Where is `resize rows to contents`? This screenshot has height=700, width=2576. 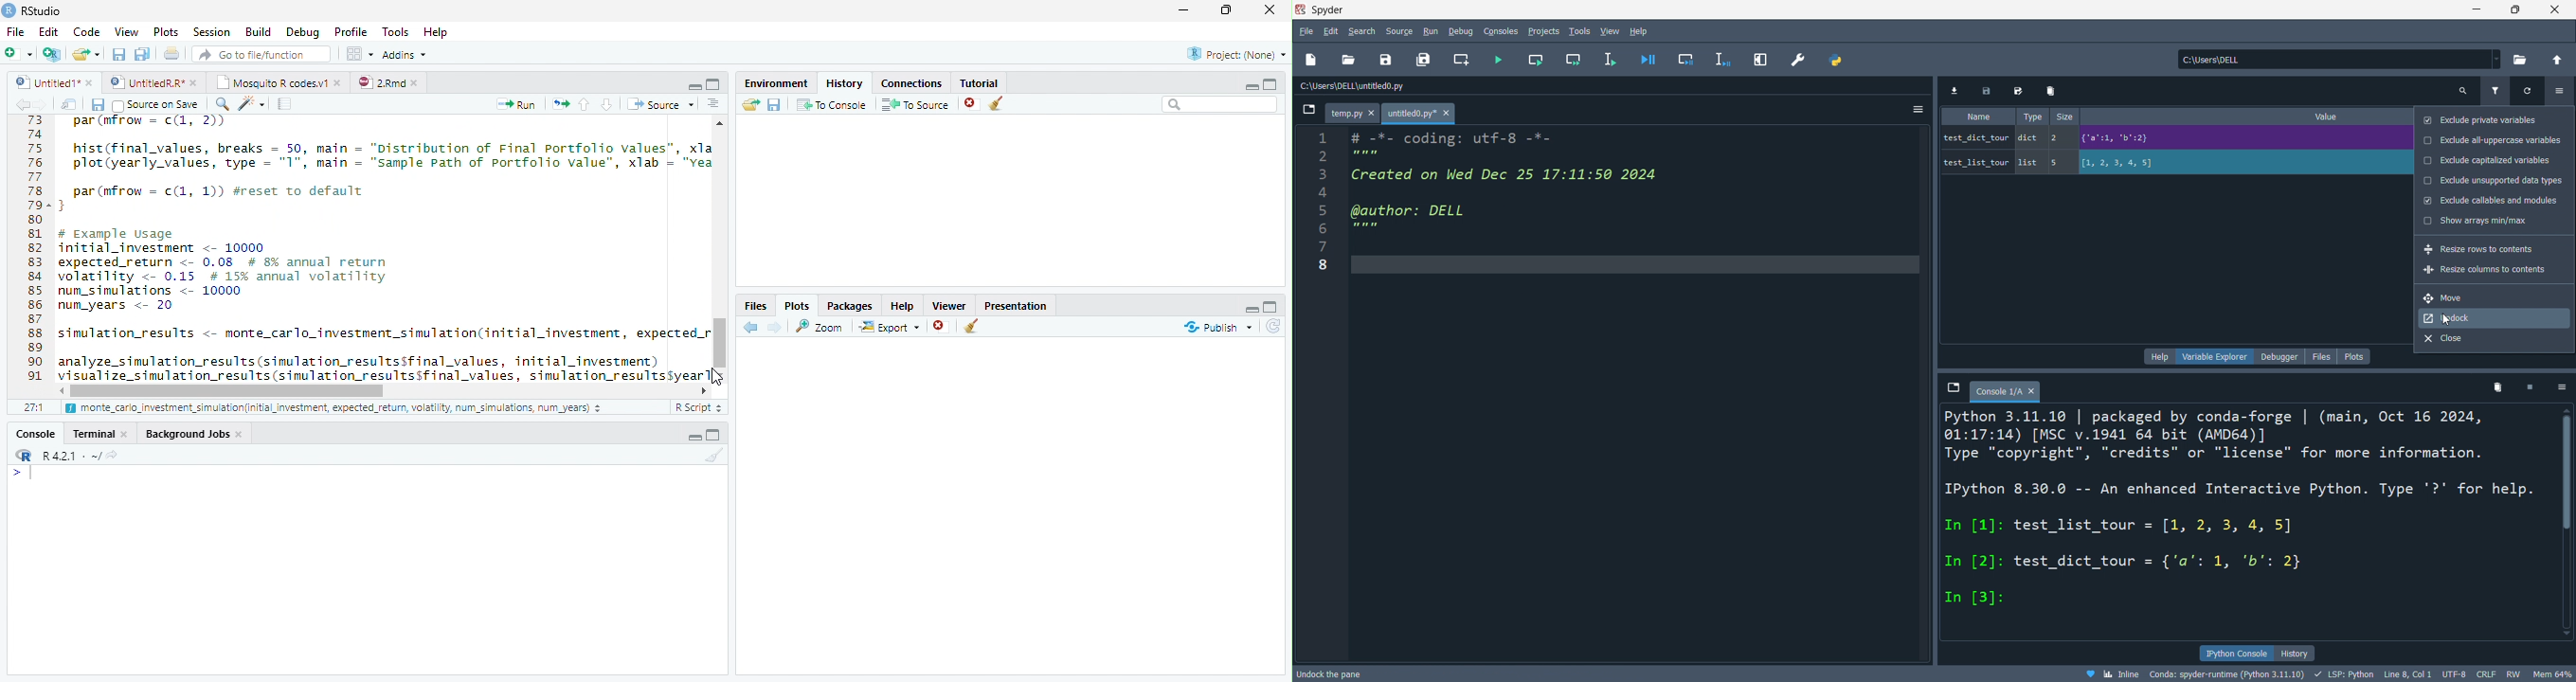
resize rows to contents is located at coordinates (2481, 249).